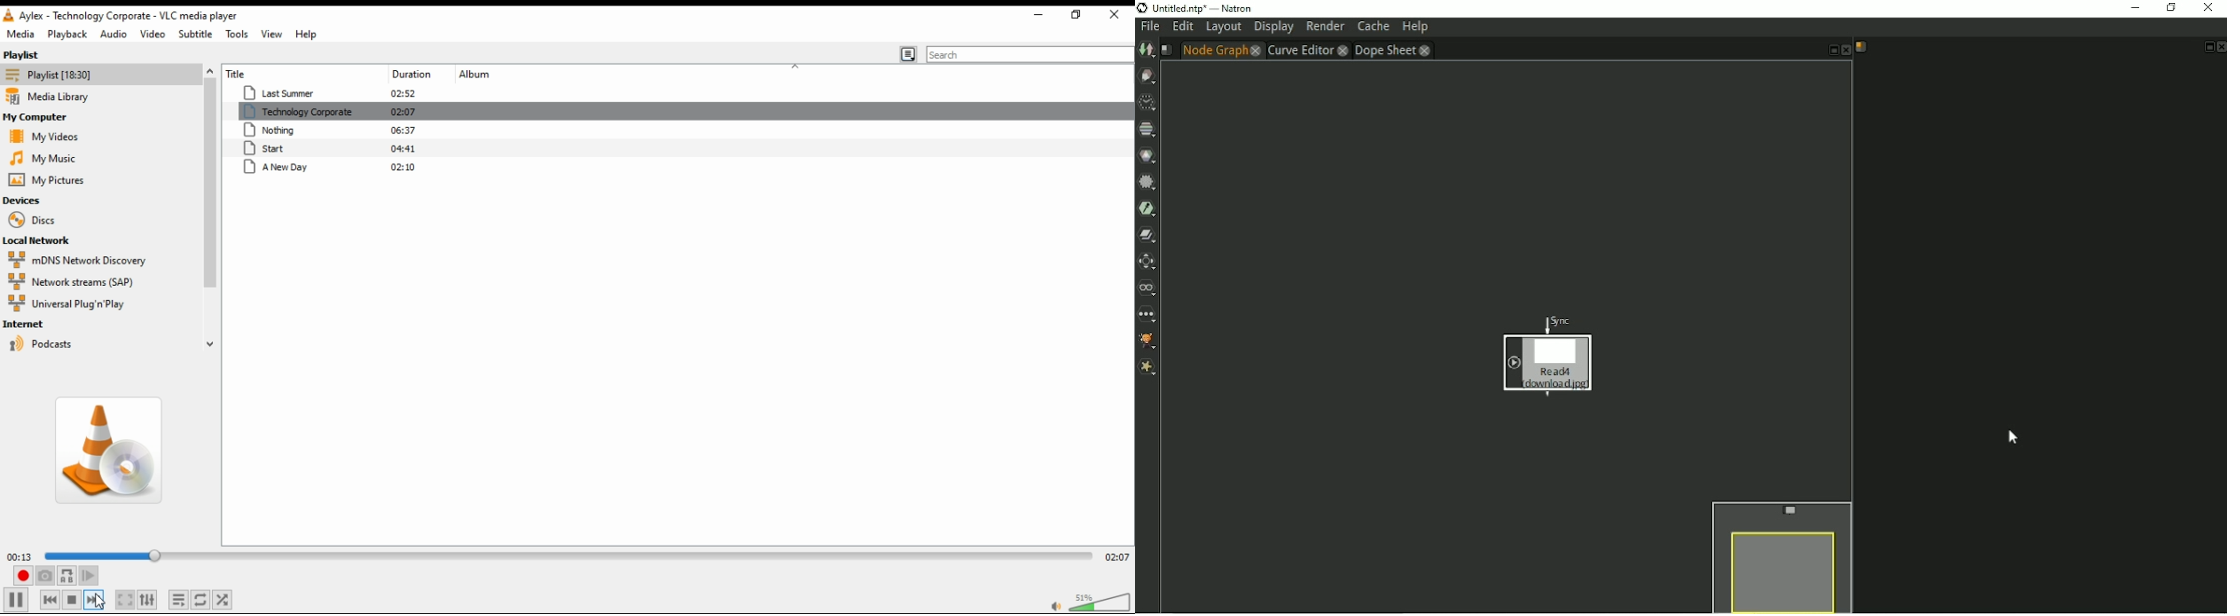 This screenshot has width=2240, height=616. What do you see at coordinates (329, 168) in the screenshot?
I see `A new day` at bounding box center [329, 168].